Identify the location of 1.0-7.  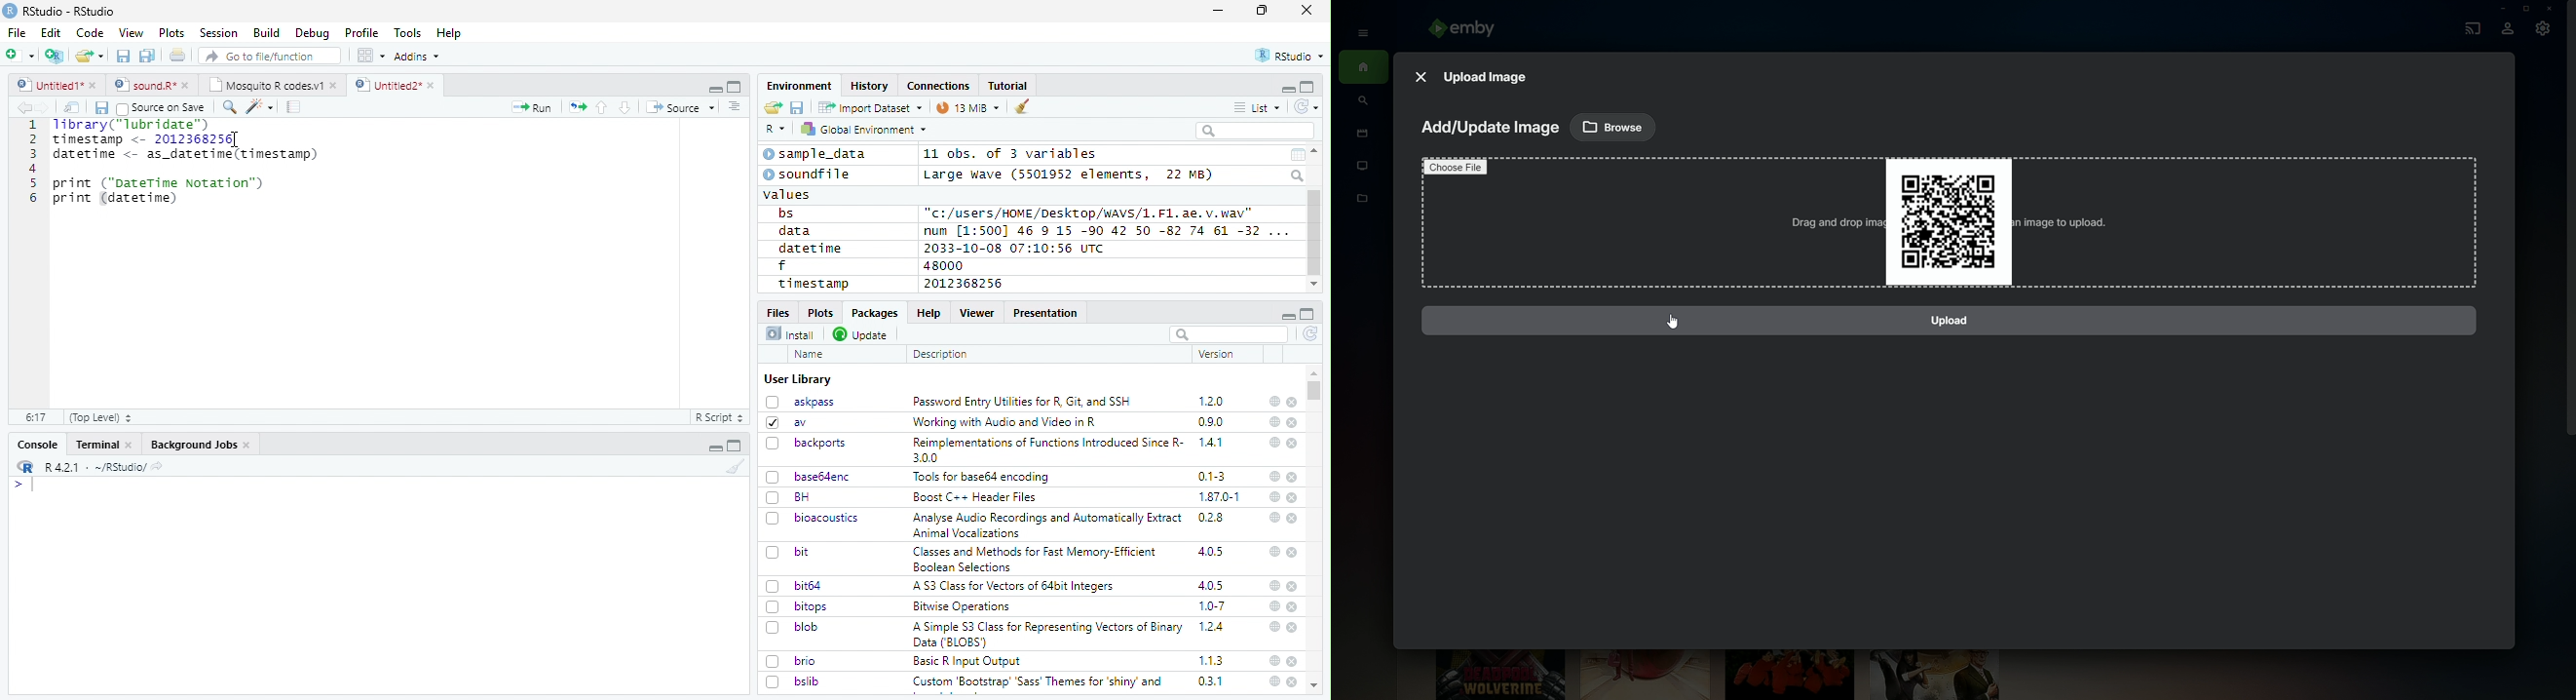
(1213, 606).